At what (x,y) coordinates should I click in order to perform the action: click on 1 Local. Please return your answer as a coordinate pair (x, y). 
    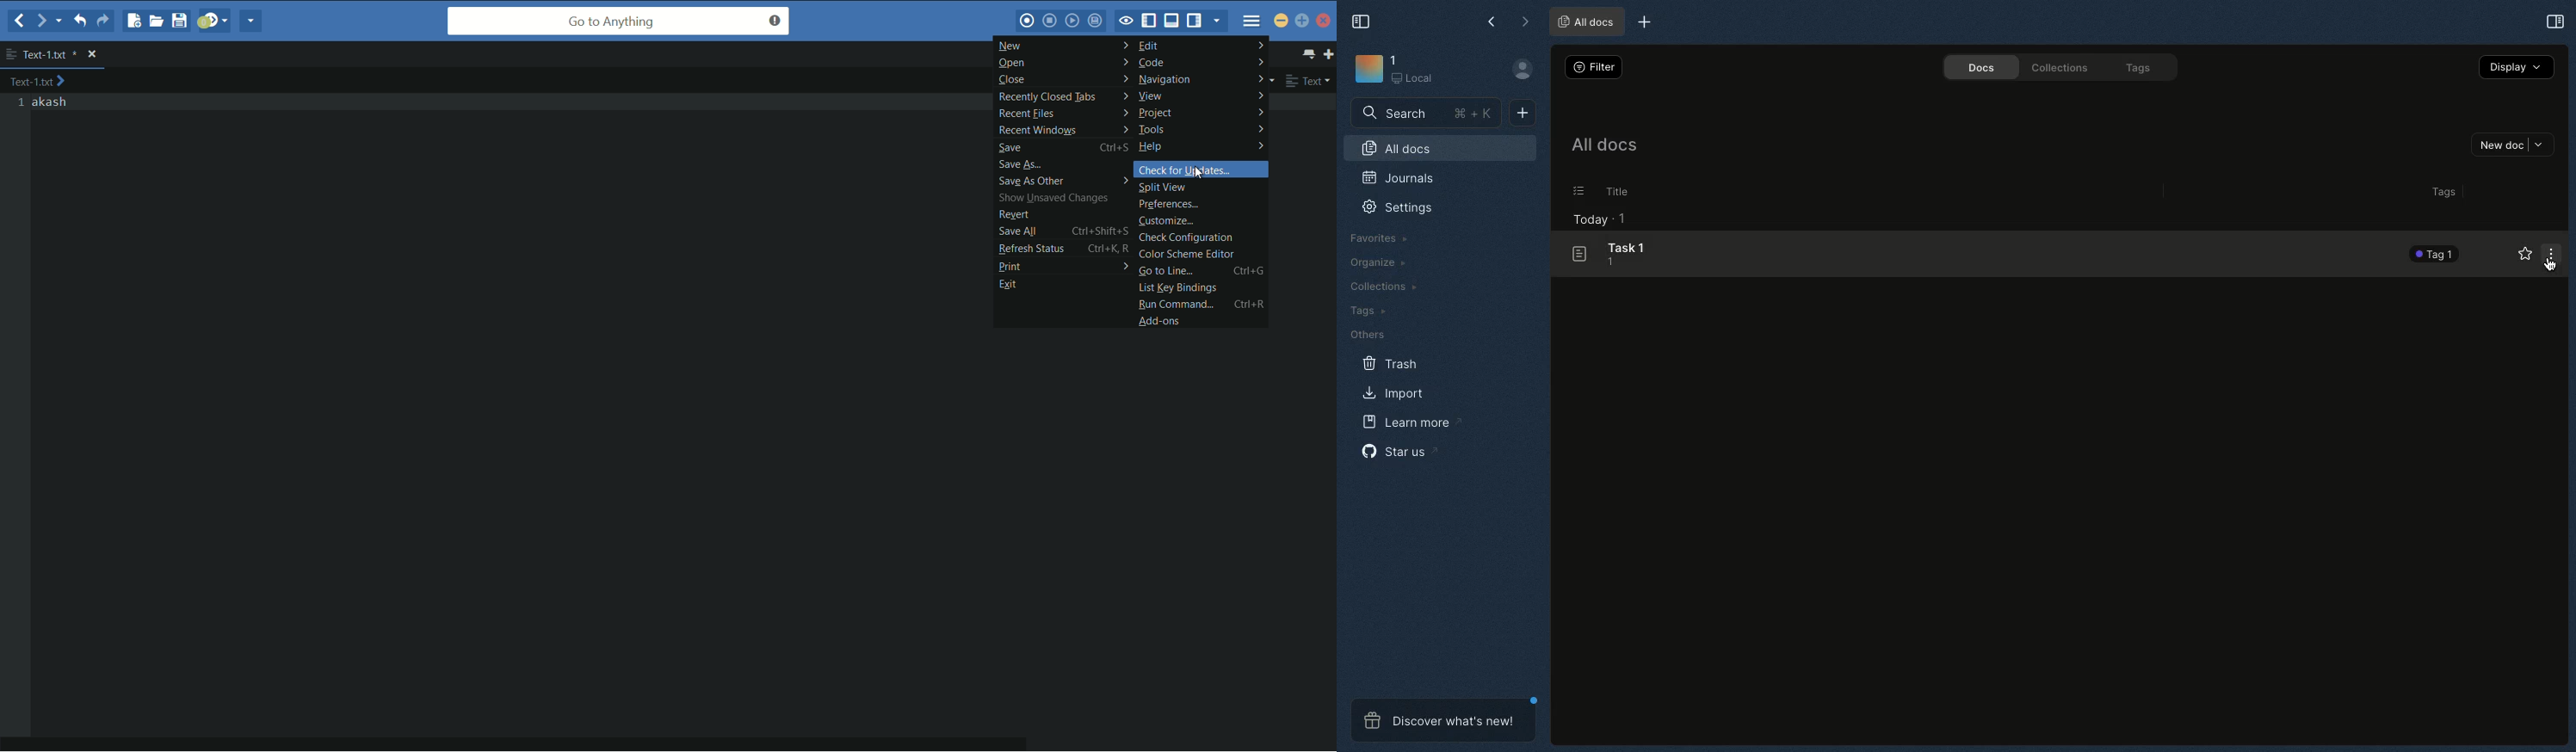
    Looking at the image, I should click on (1413, 69).